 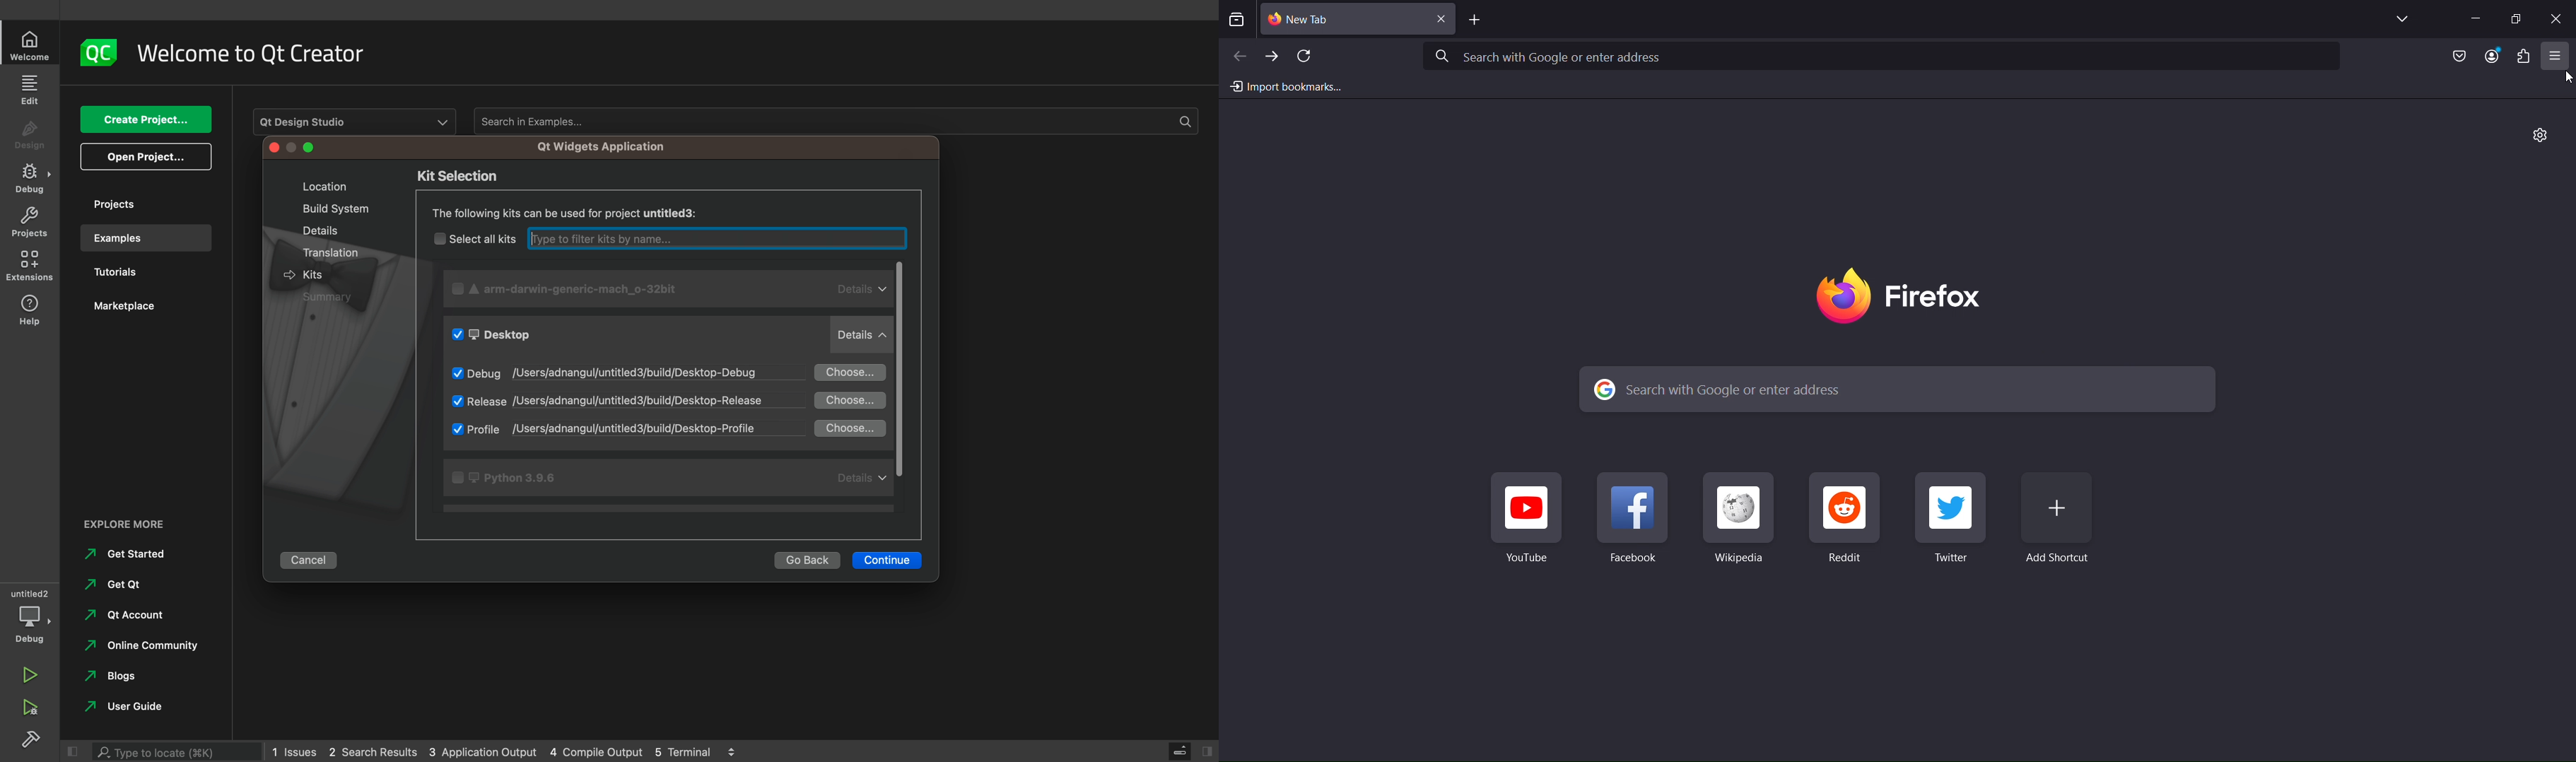 I want to click on Open application menu, so click(x=2558, y=57).